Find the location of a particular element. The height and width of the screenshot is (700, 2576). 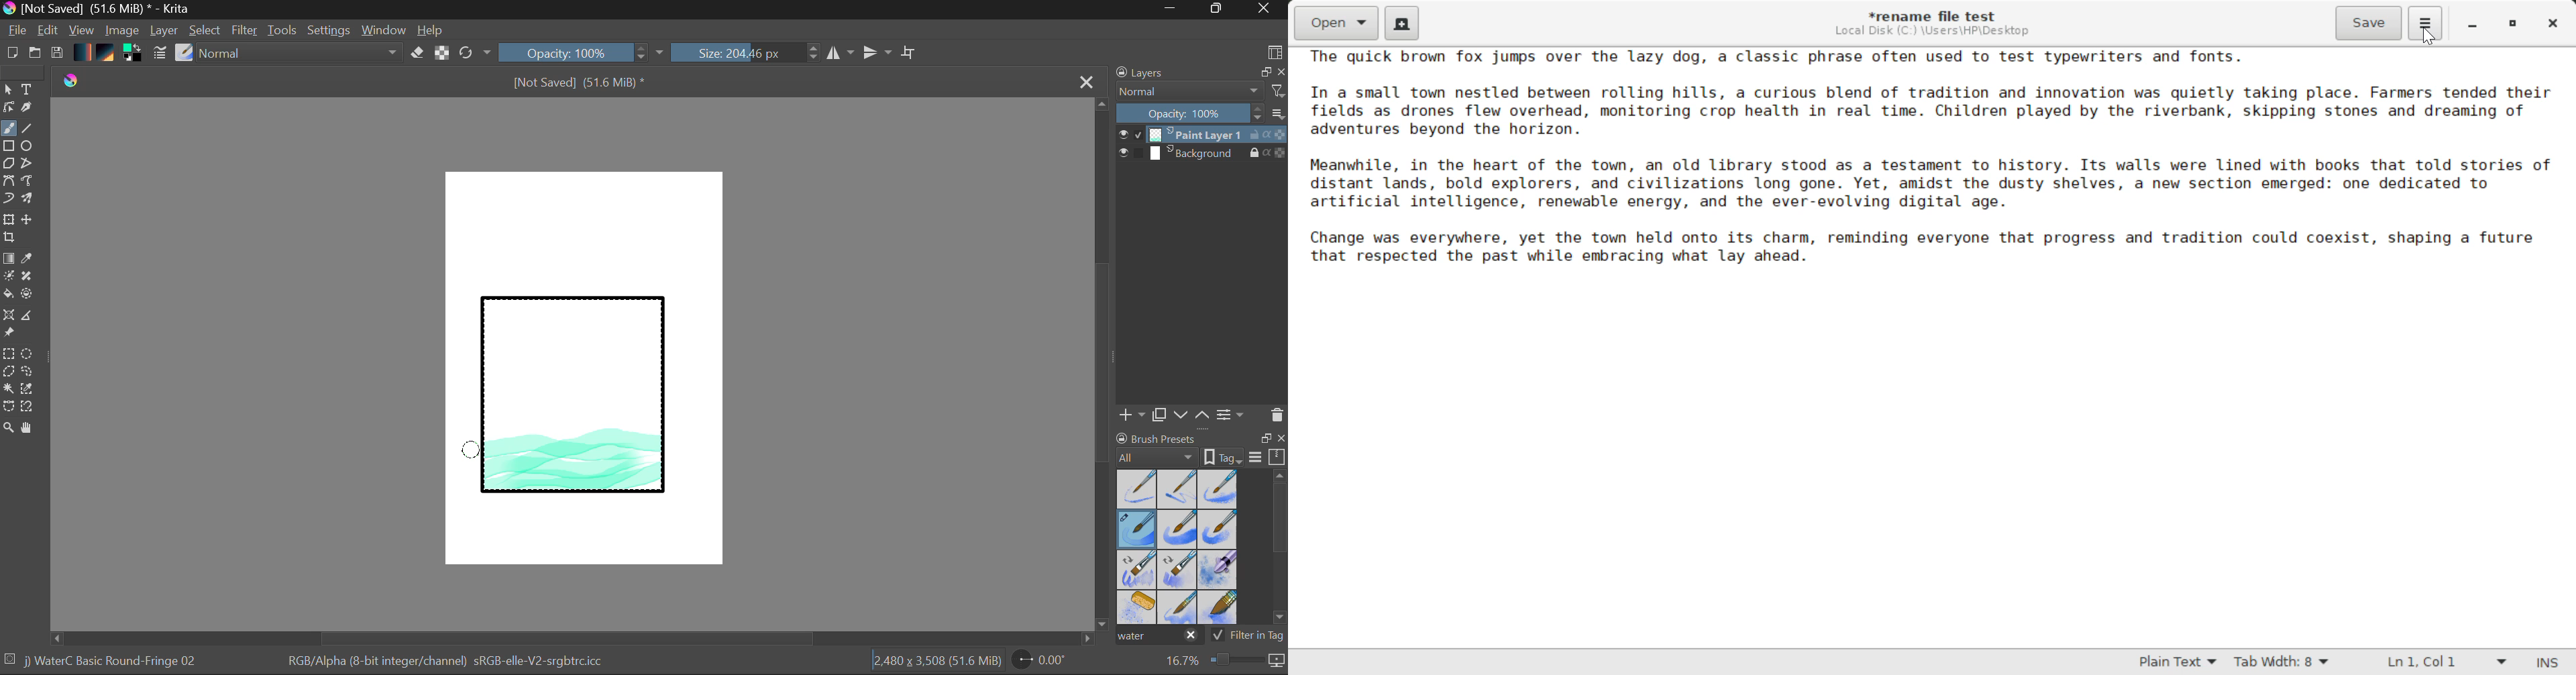

File is located at coordinates (17, 32).